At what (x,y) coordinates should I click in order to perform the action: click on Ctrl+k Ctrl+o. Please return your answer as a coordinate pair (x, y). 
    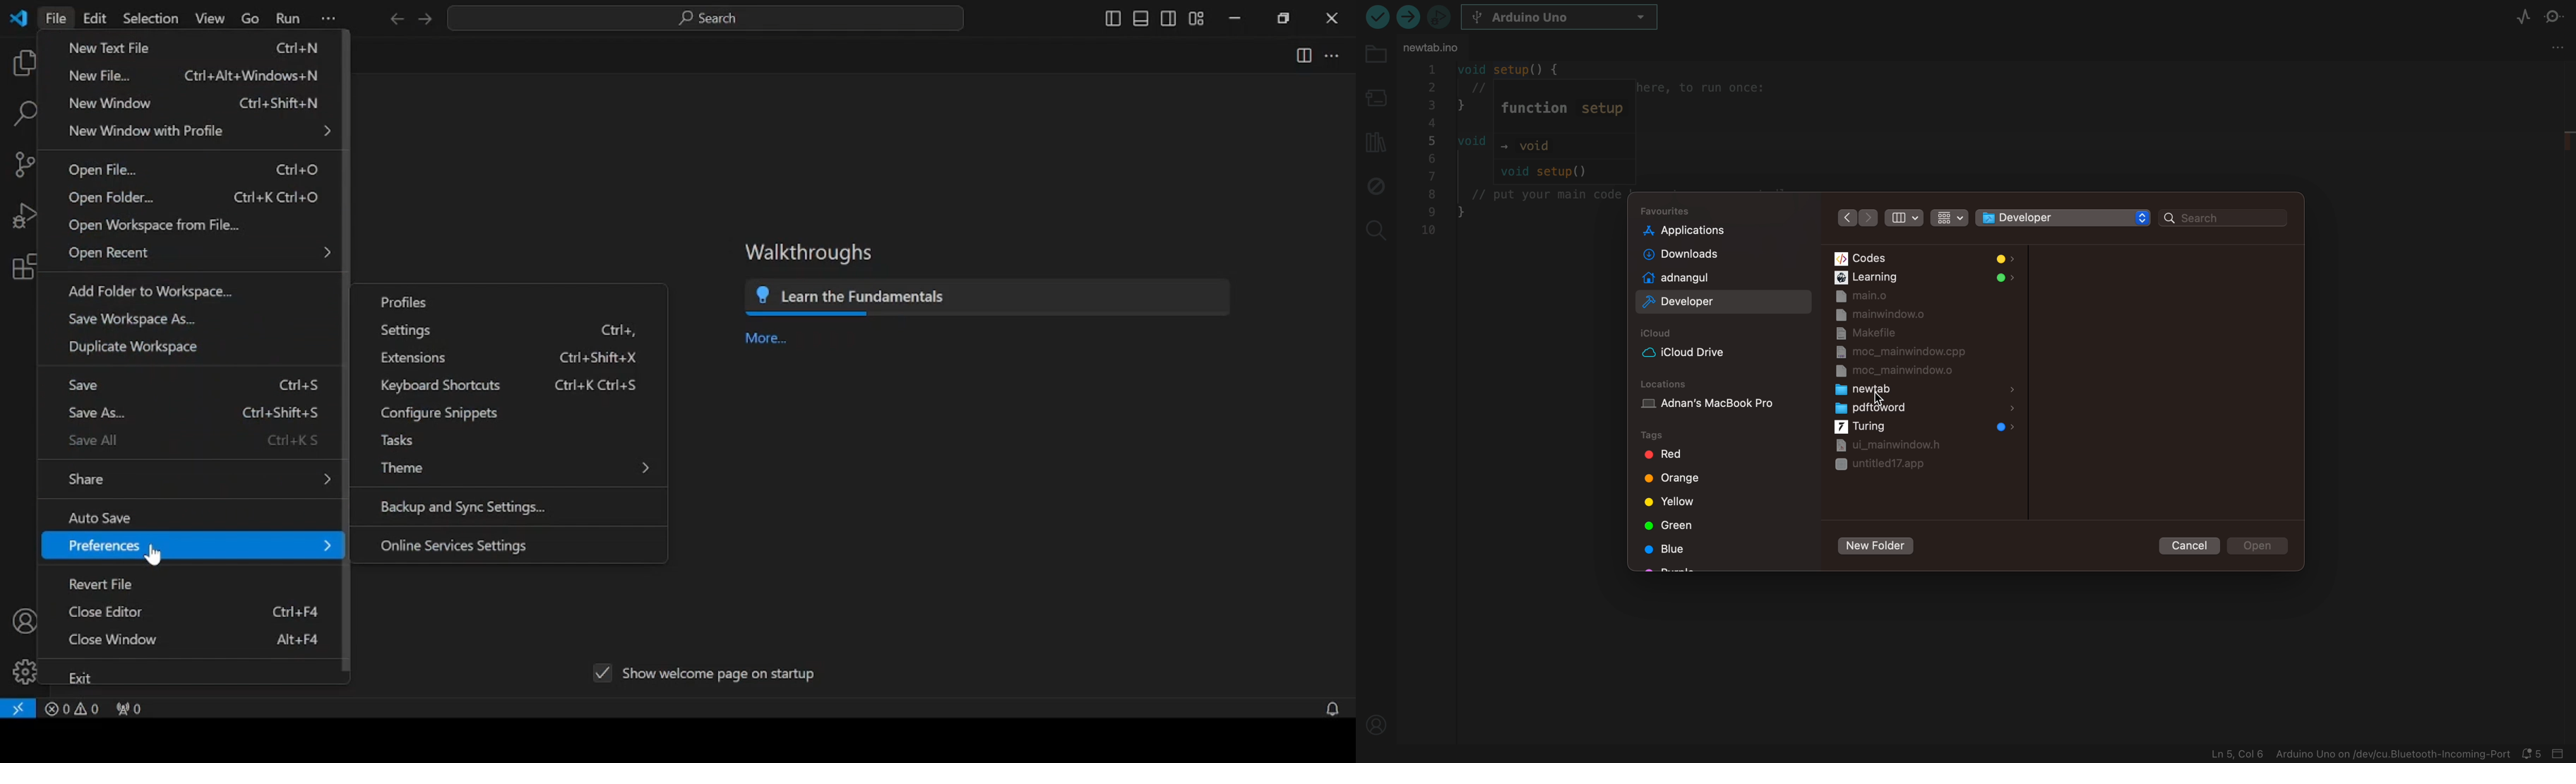
    Looking at the image, I should click on (278, 197).